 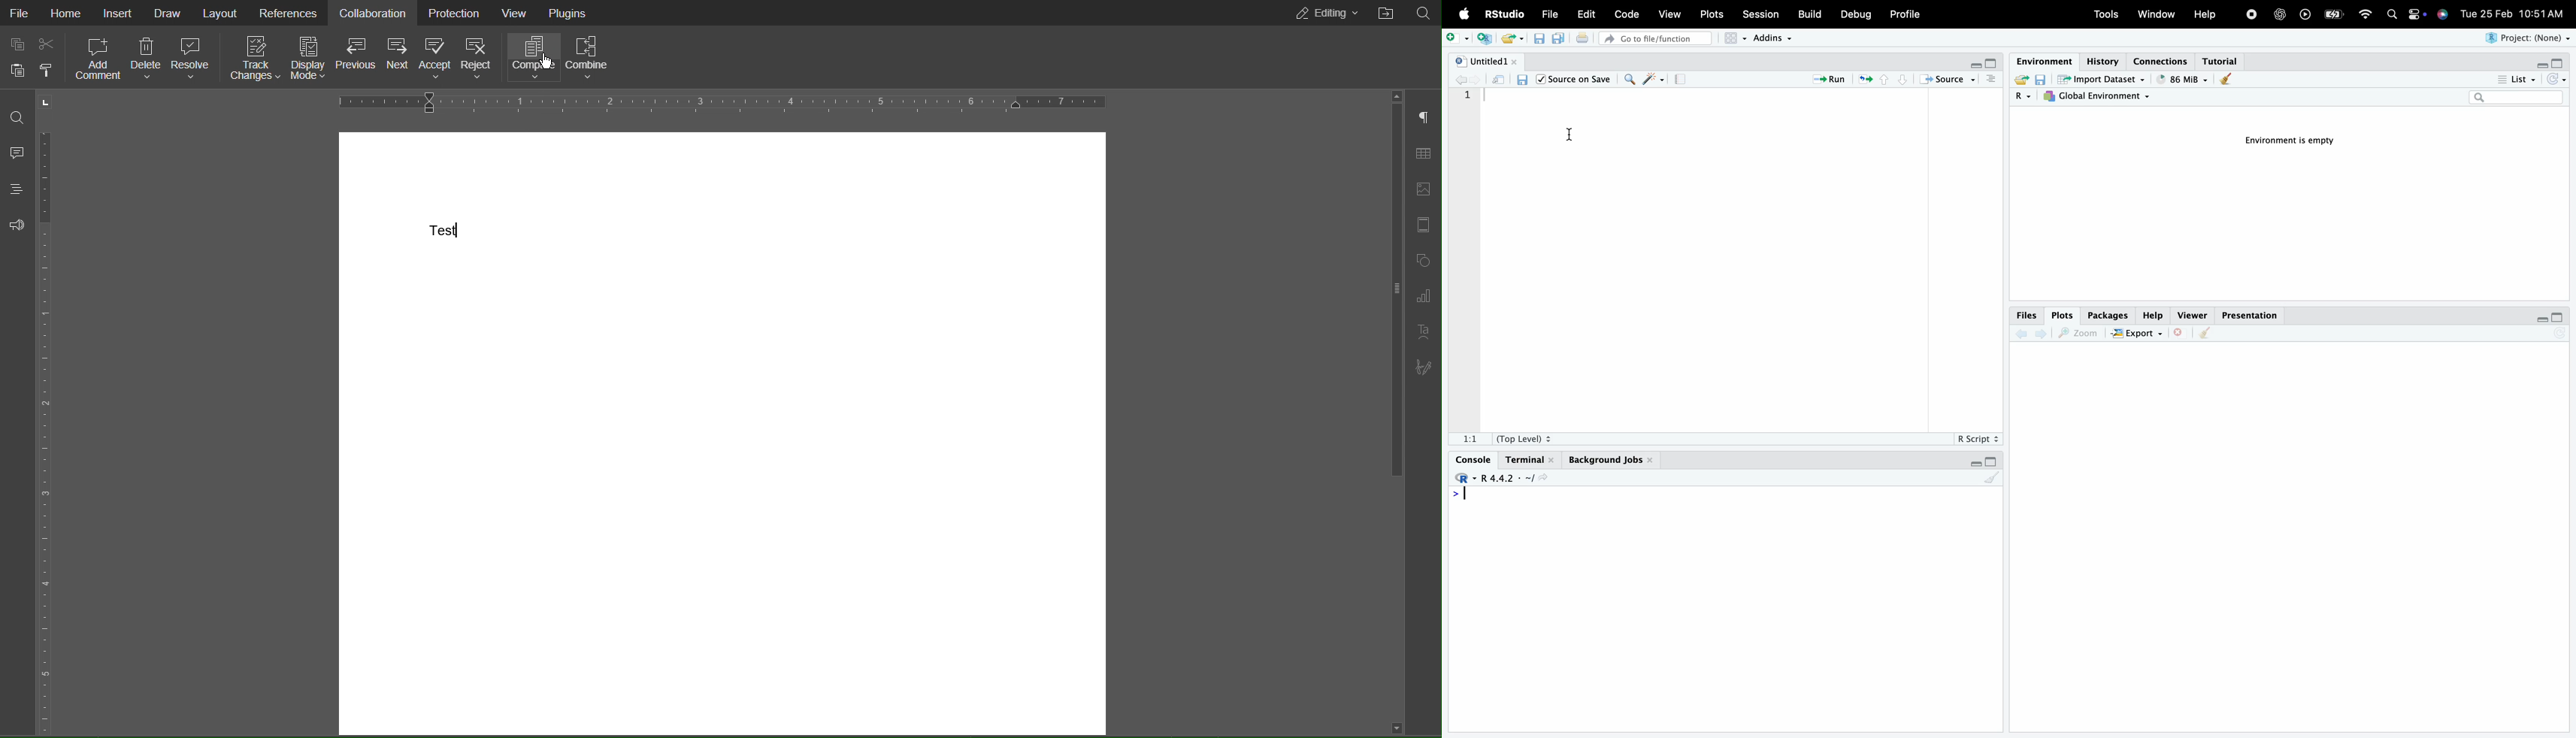 What do you see at coordinates (2560, 317) in the screenshot?
I see `maximise` at bounding box center [2560, 317].